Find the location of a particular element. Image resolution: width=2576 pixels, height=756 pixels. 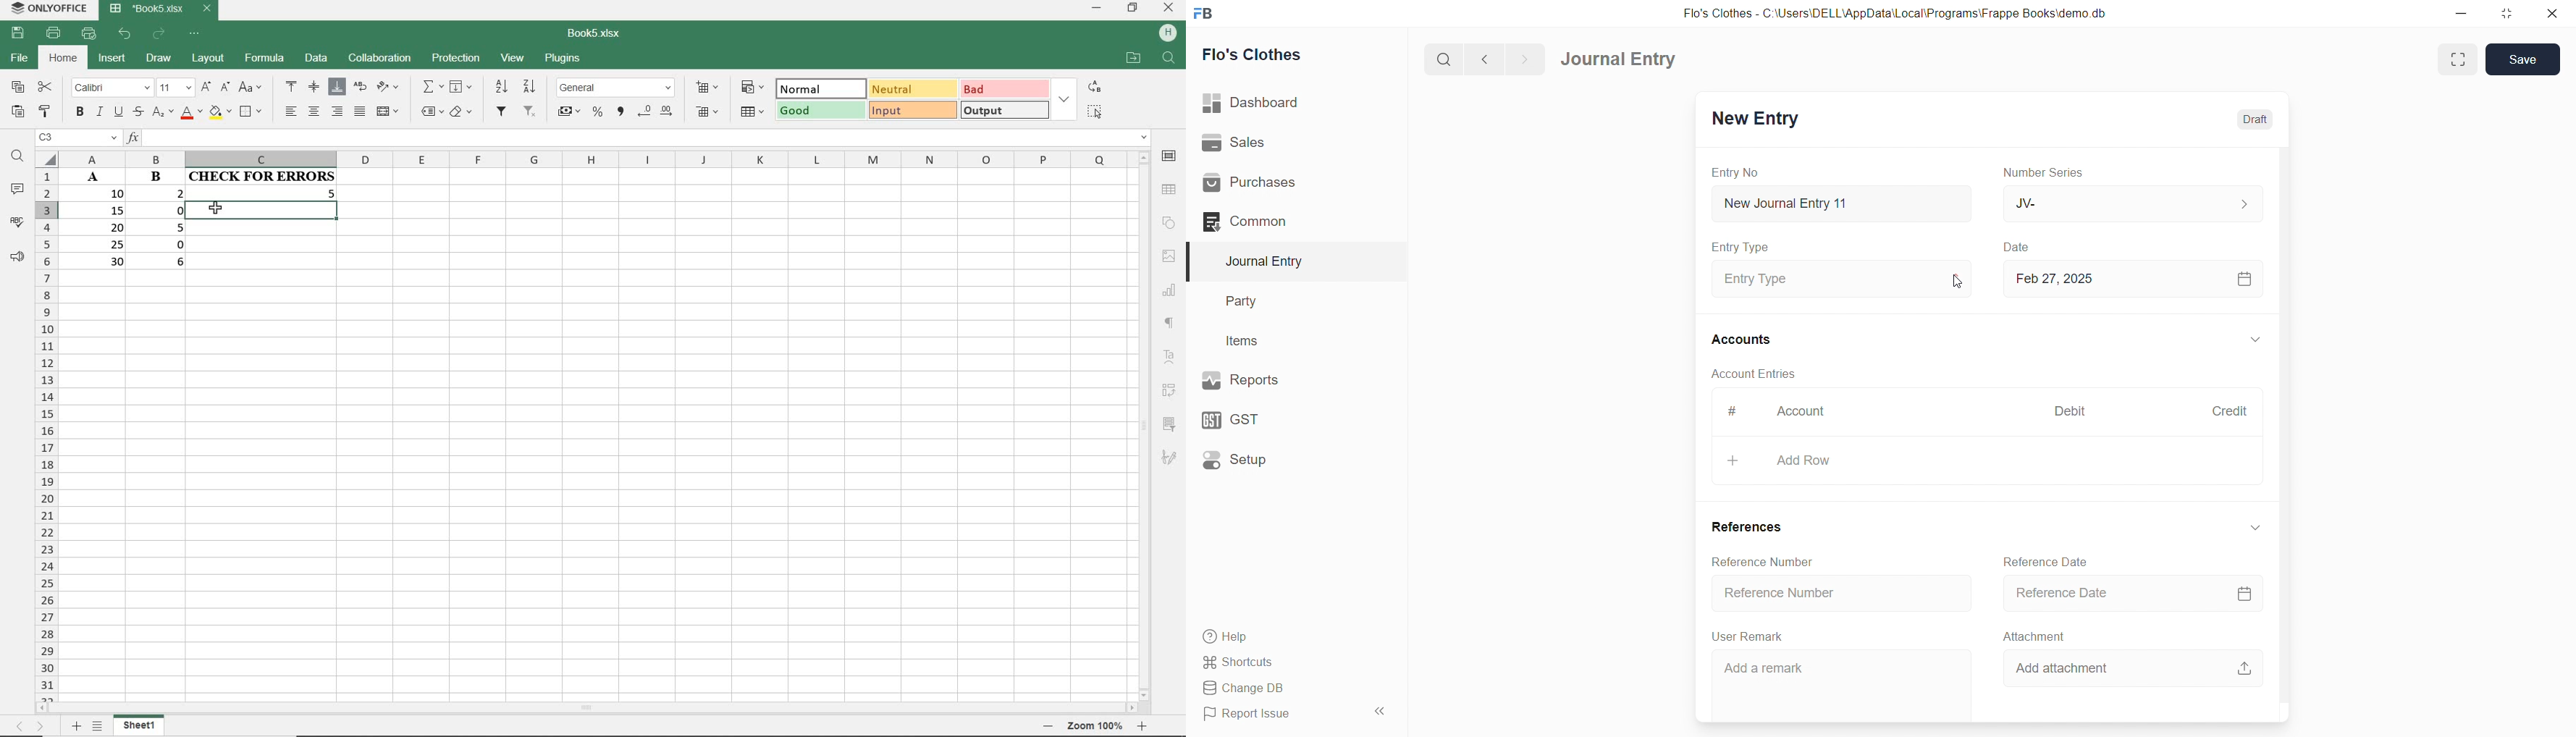

+ Add Row is located at coordinates (1988, 458).